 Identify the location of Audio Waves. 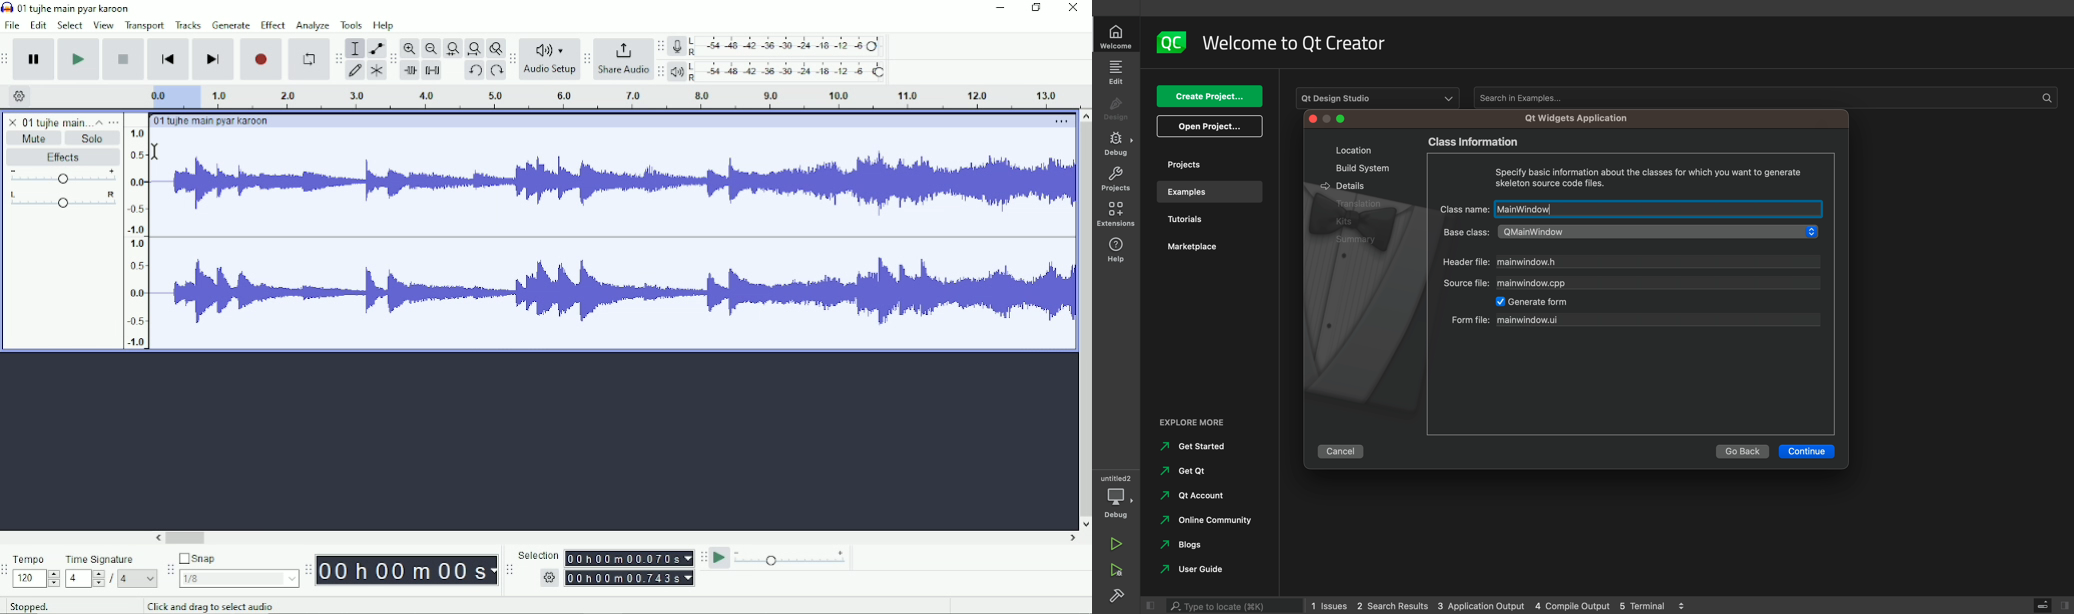
(618, 293).